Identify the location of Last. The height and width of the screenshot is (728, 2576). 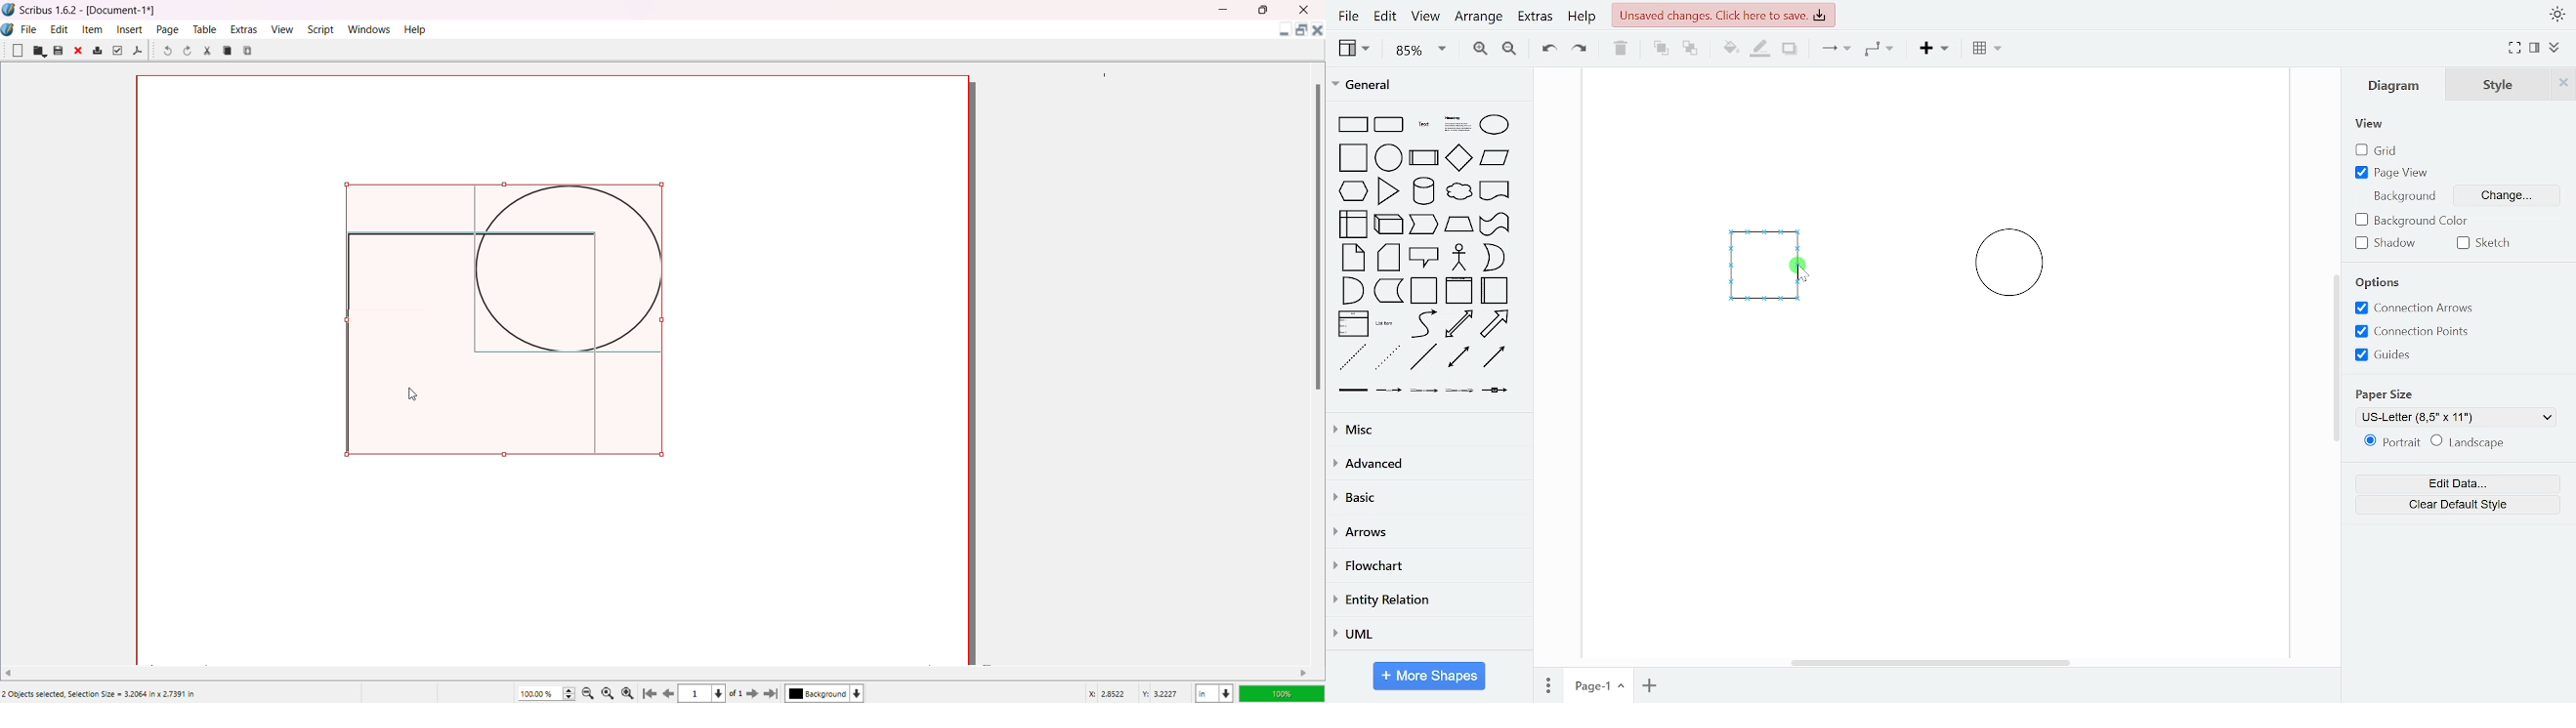
(773, 693).